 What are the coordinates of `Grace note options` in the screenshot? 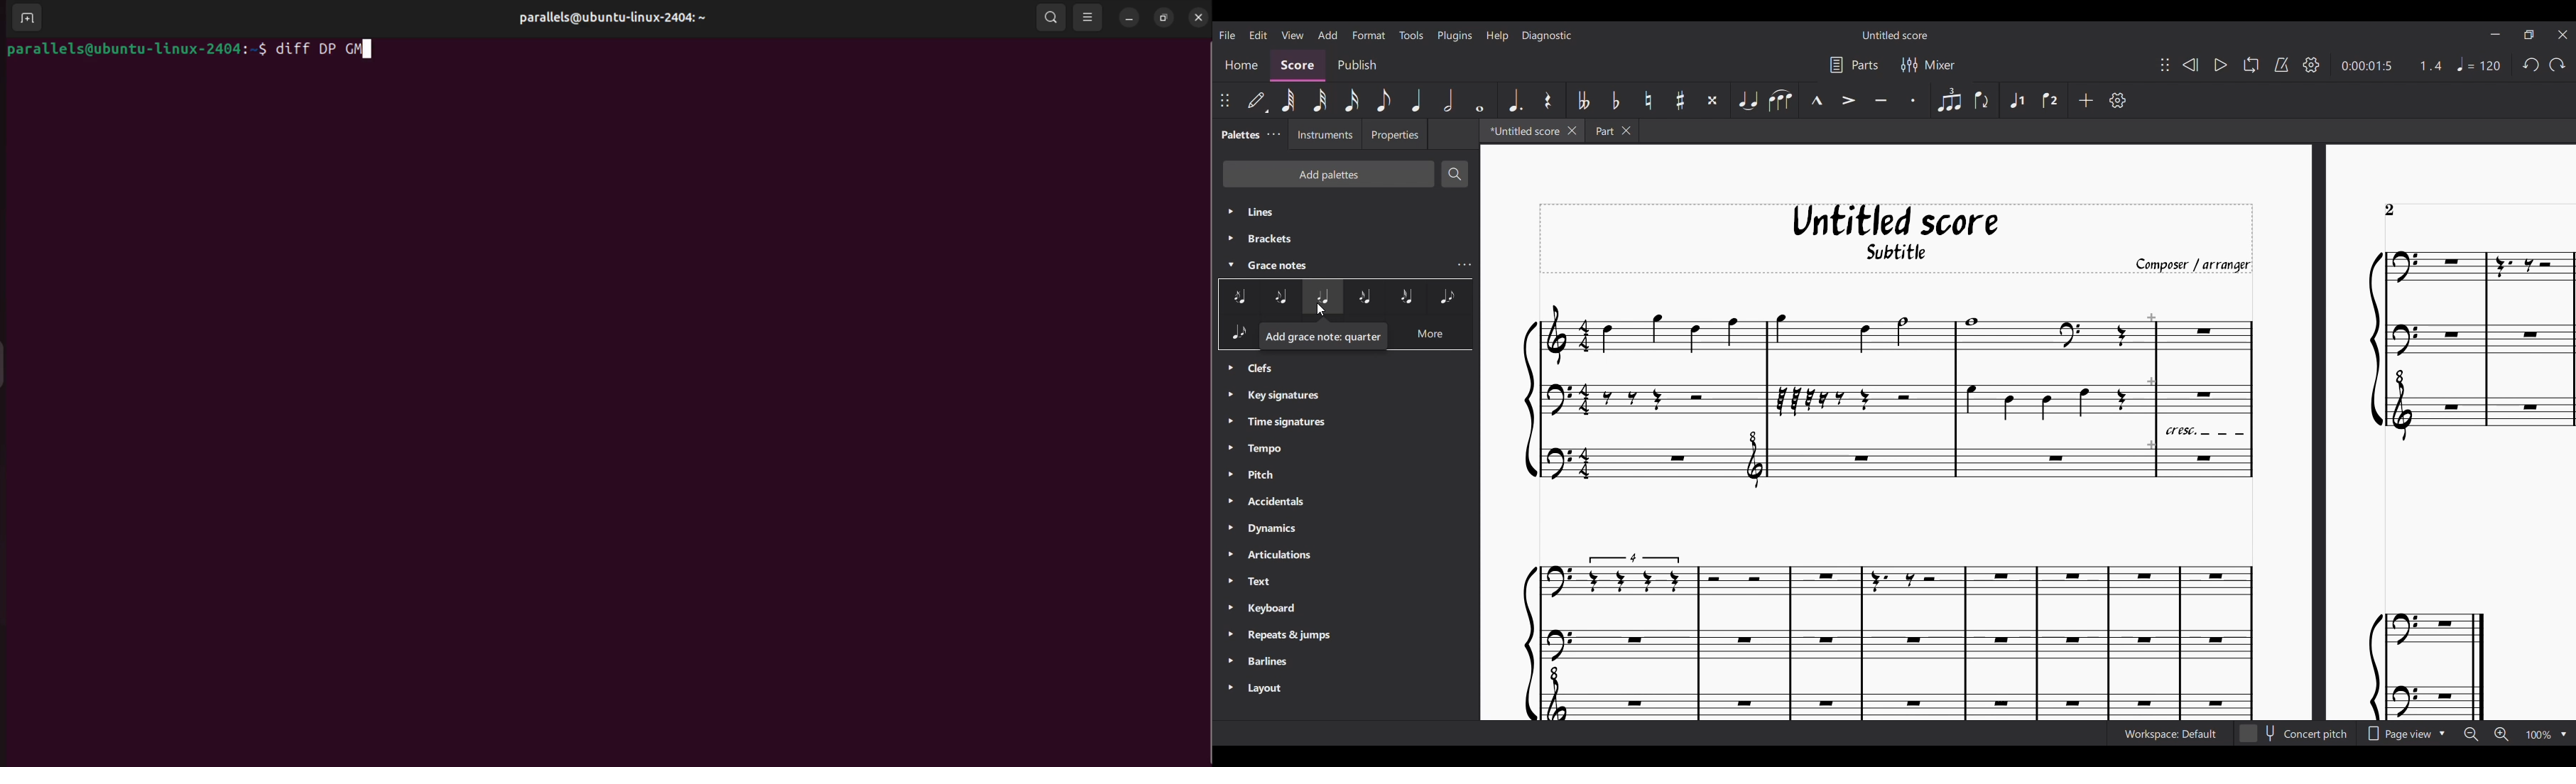 It's located at (1345, 315).